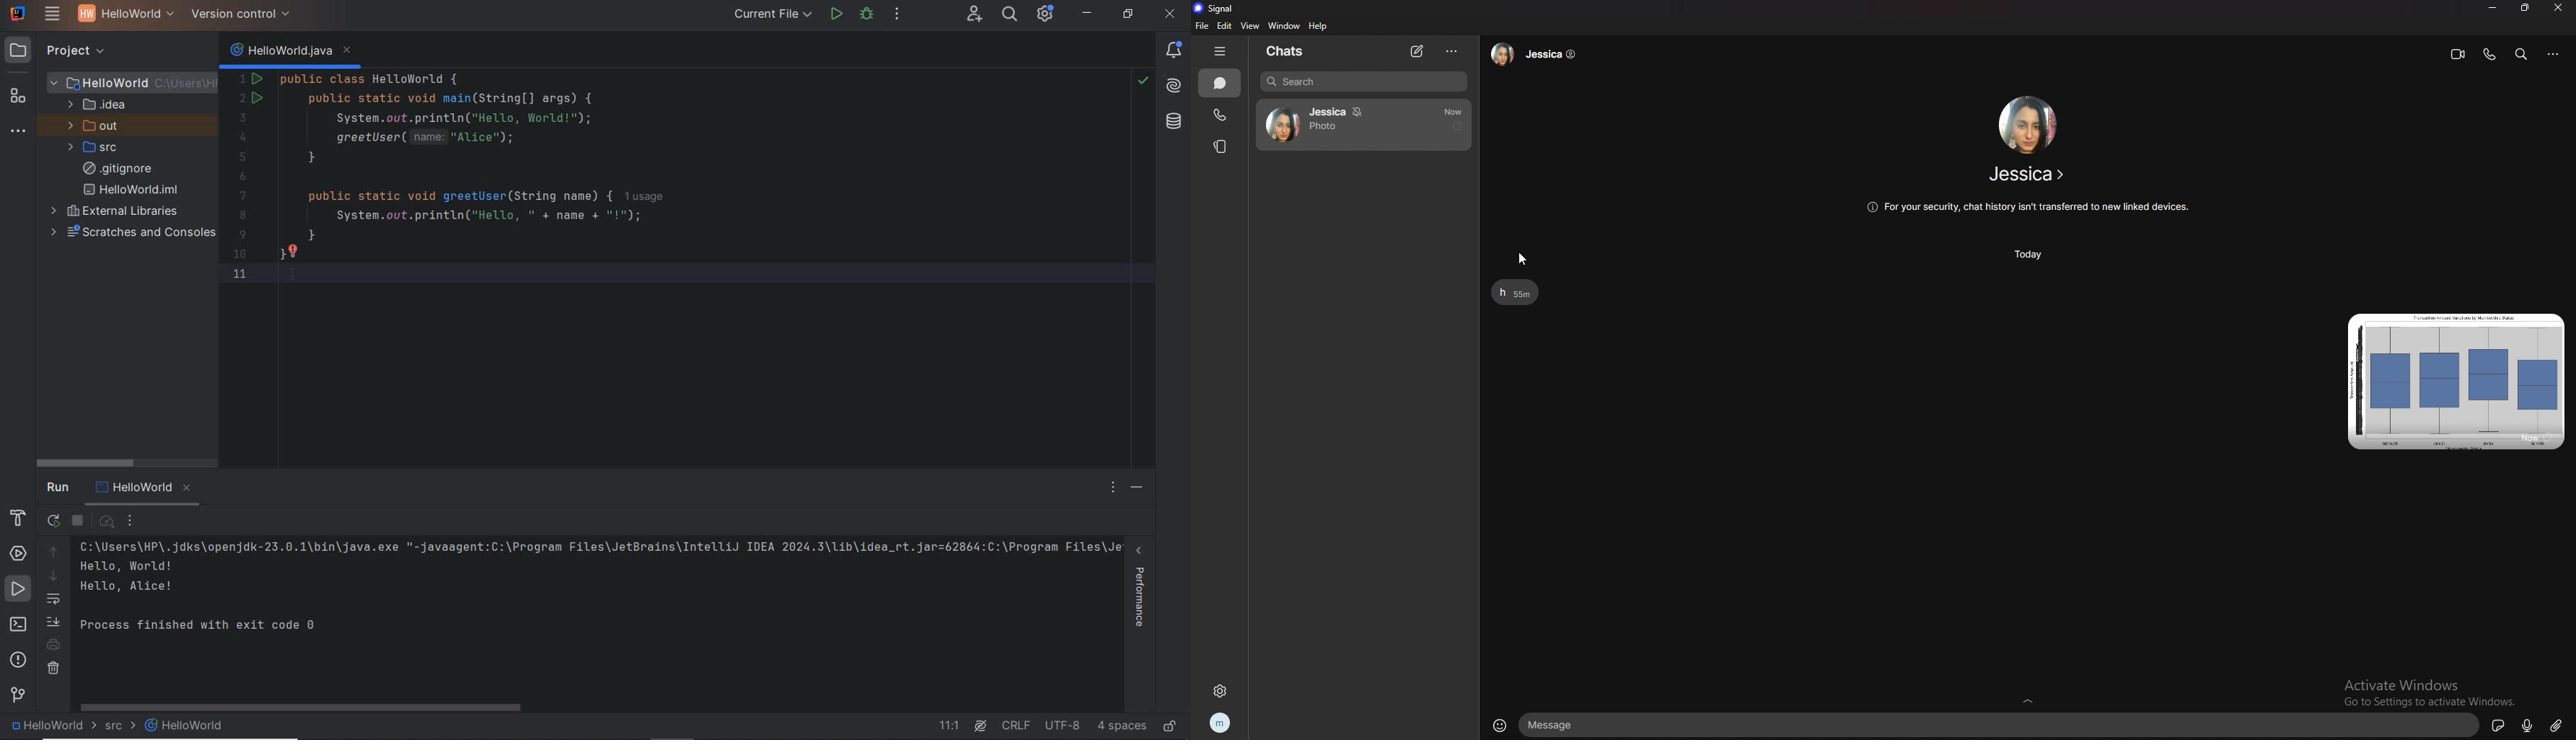  I want to click on soft-wrap, so click(53, 601).